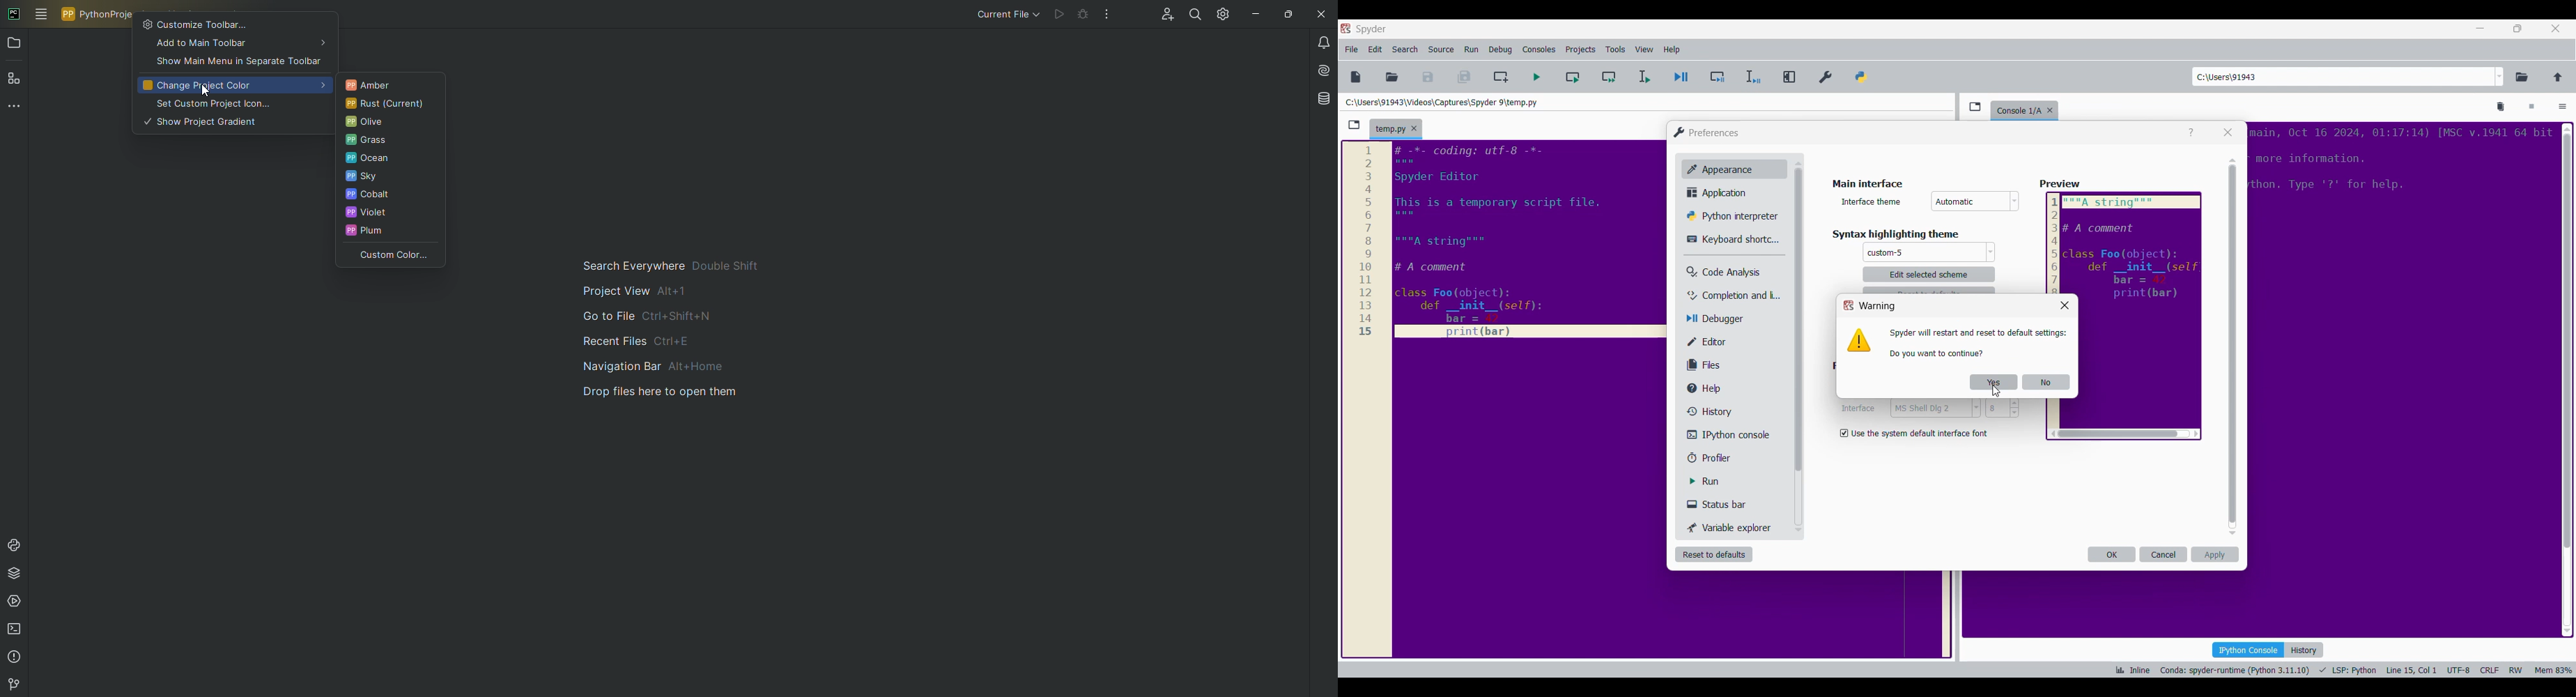  I want to click on Keyboard shortcuts, so click(1734, 239).